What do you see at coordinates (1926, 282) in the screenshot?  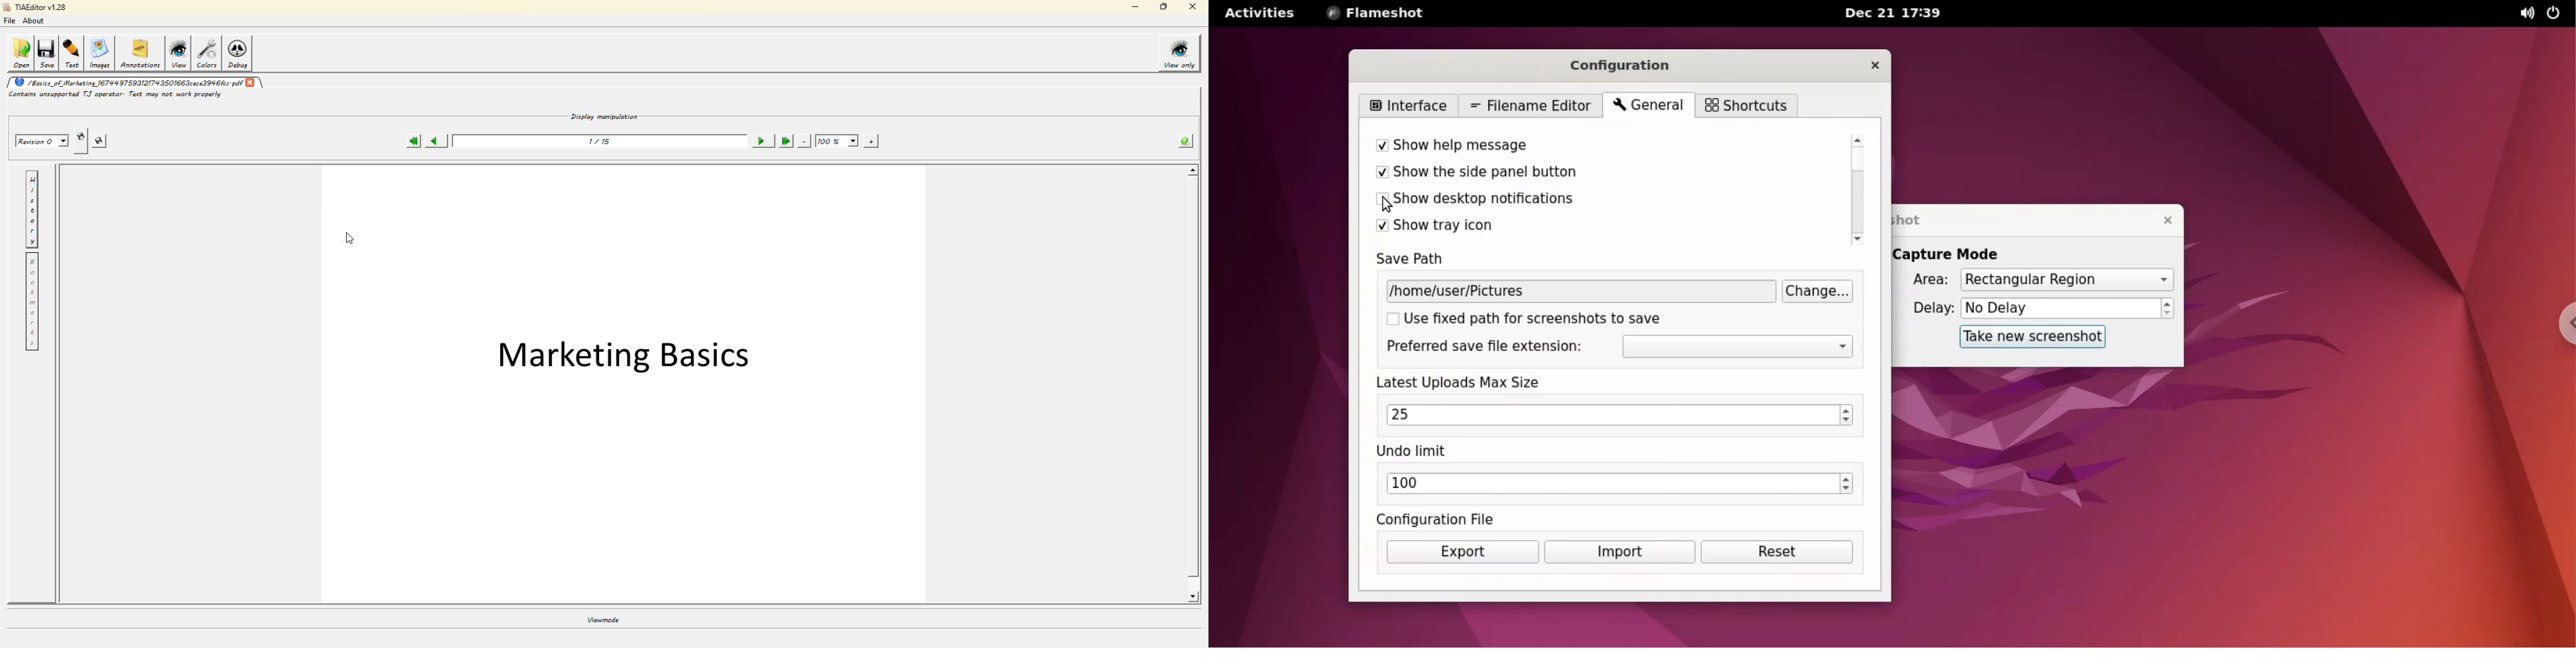 I see `area:` at bounding box center [1926, 282].